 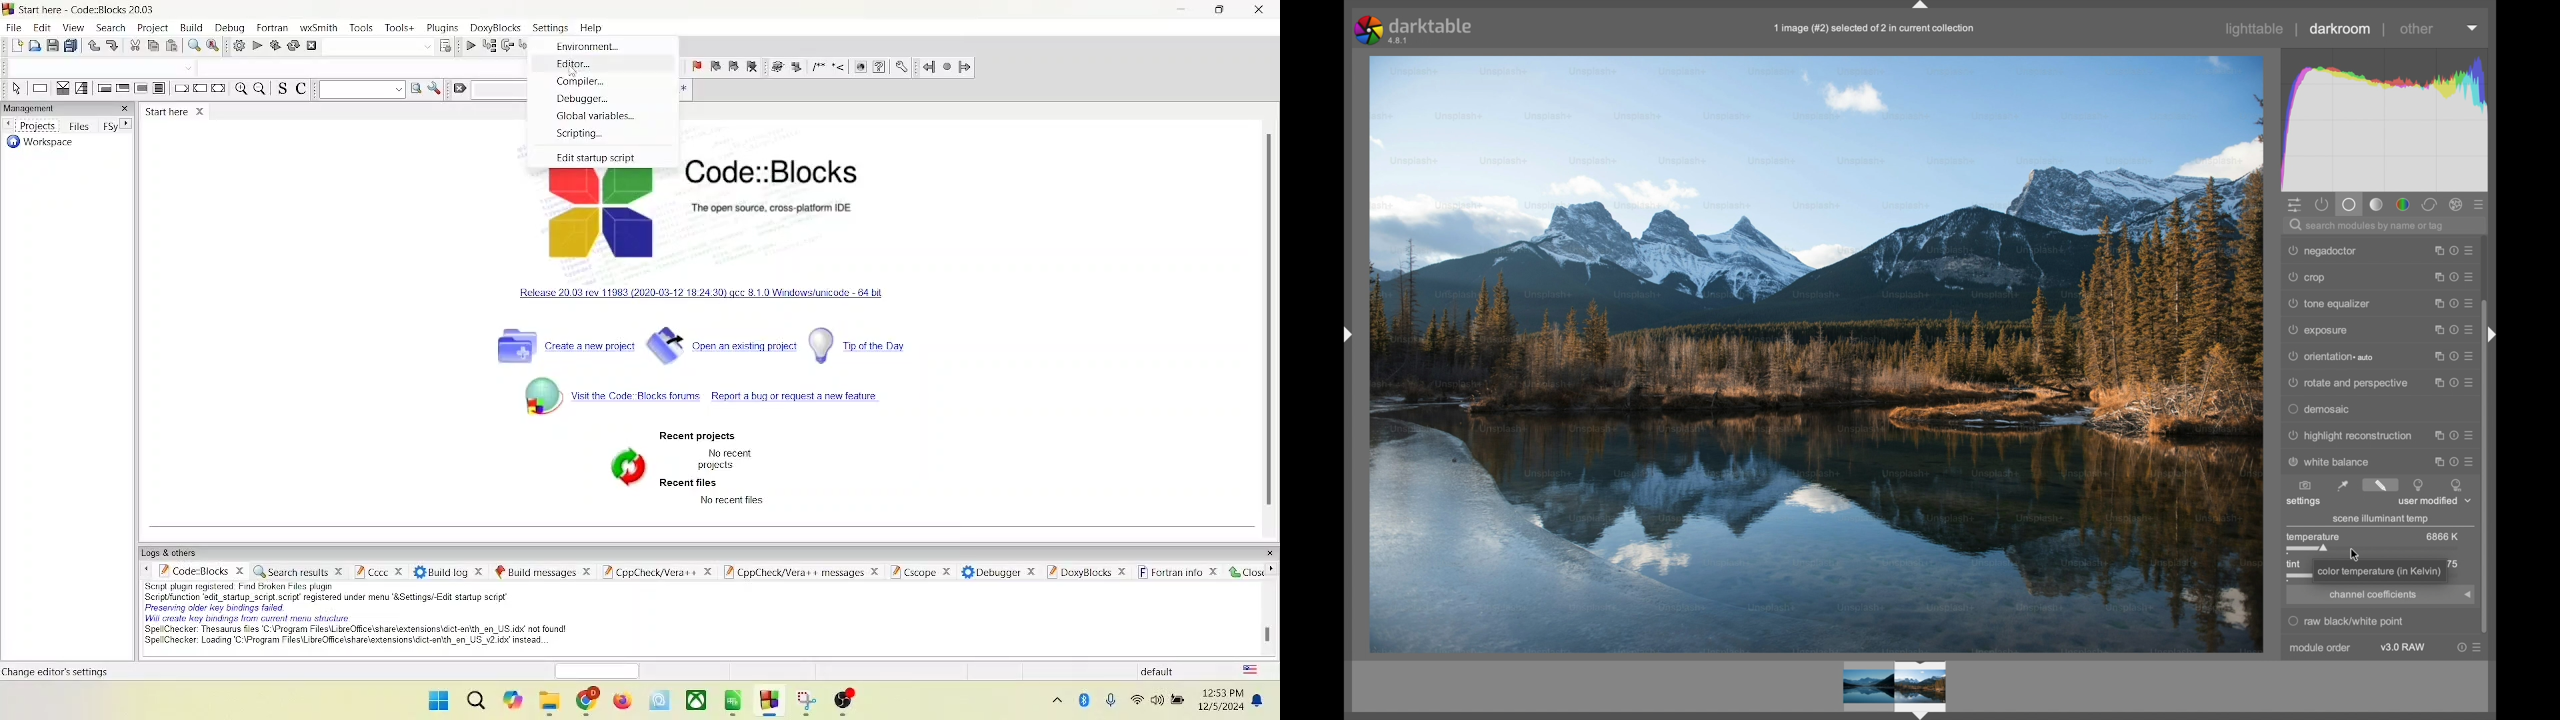 What do you see at coordinates (72, 45) in the screenshot?
I see `save everything` at bounding box center [72, 45].